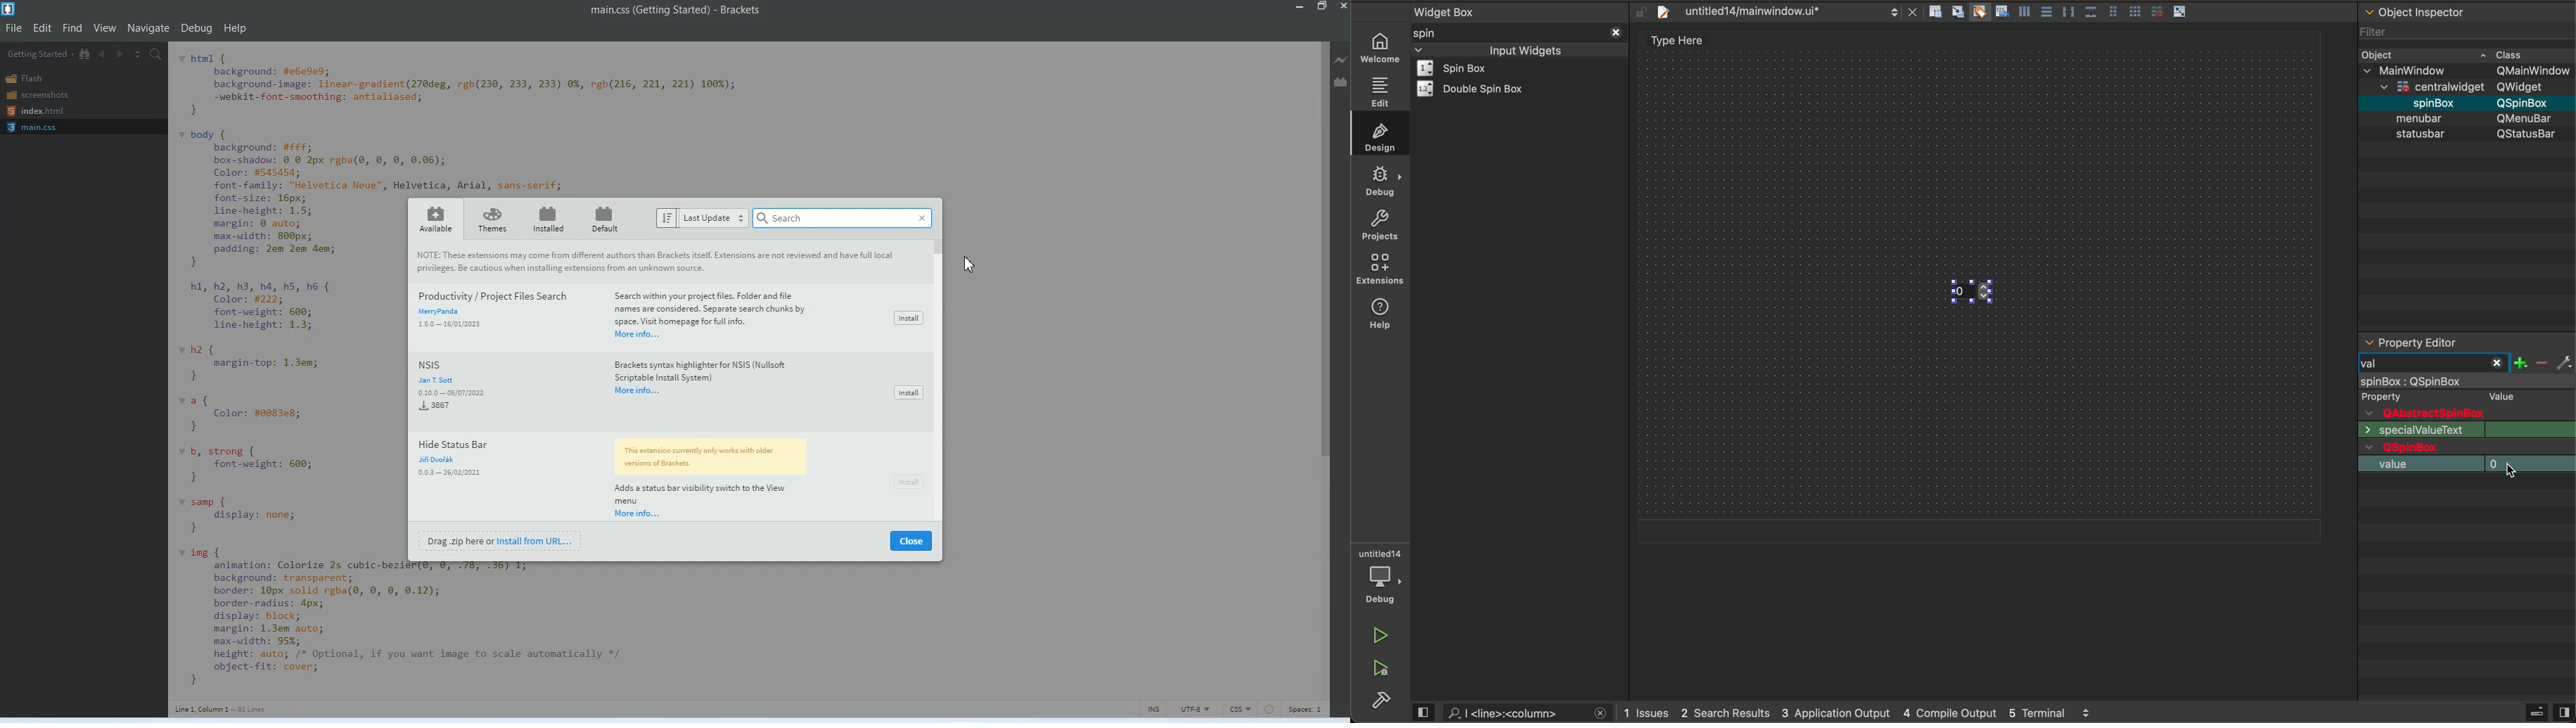  What do you see at coordinates (224, 708) in the screenshot?
I see `Text 3` at bounding box center [224, 708].